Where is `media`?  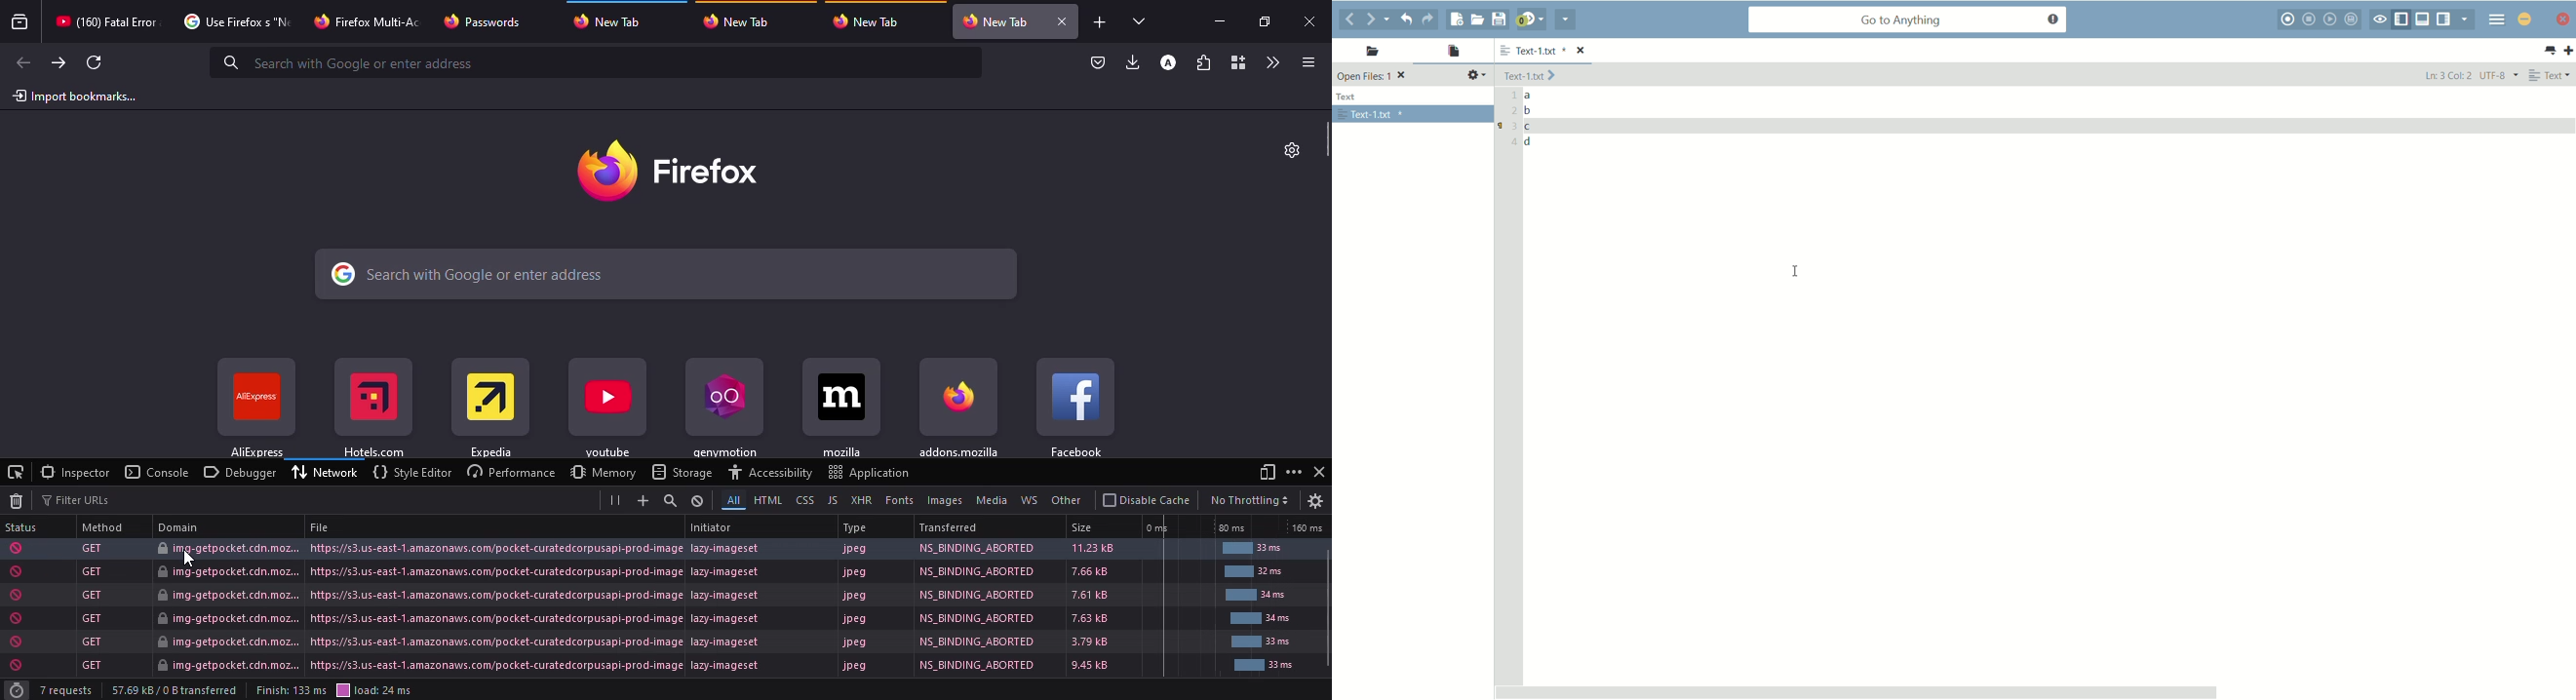
media is located at coordinates (989, 500).